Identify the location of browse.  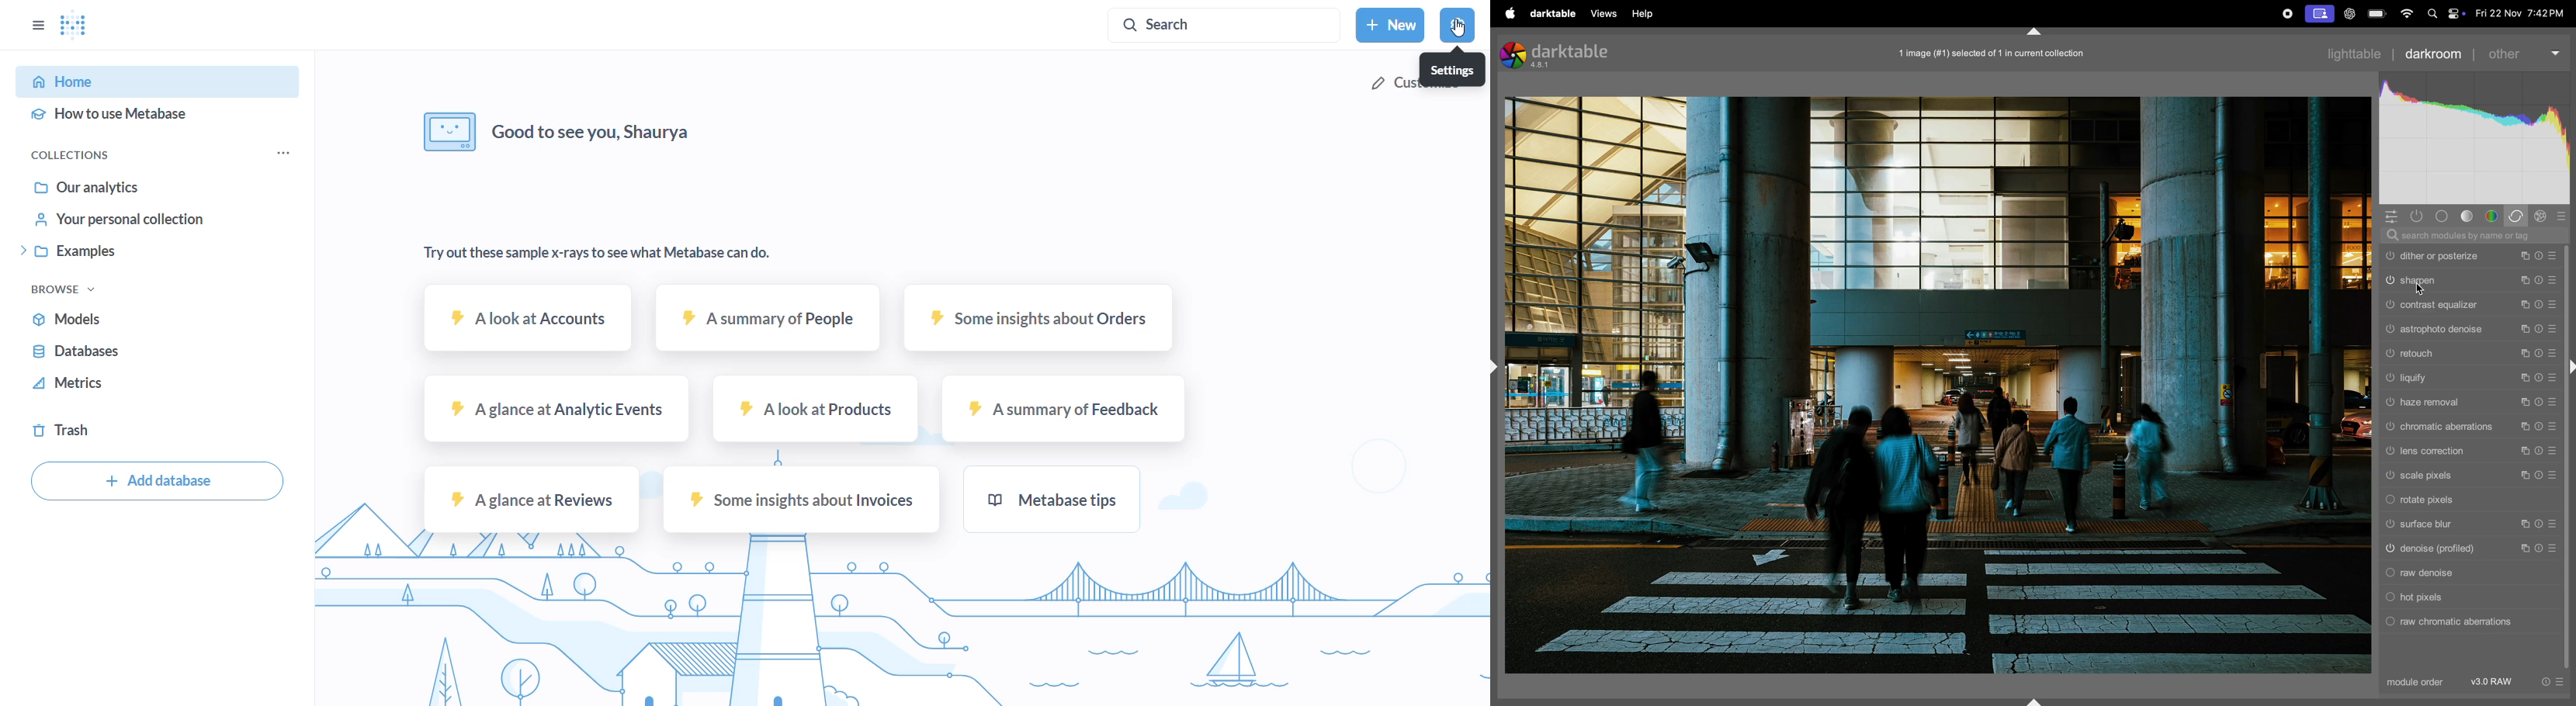
(69, 289).